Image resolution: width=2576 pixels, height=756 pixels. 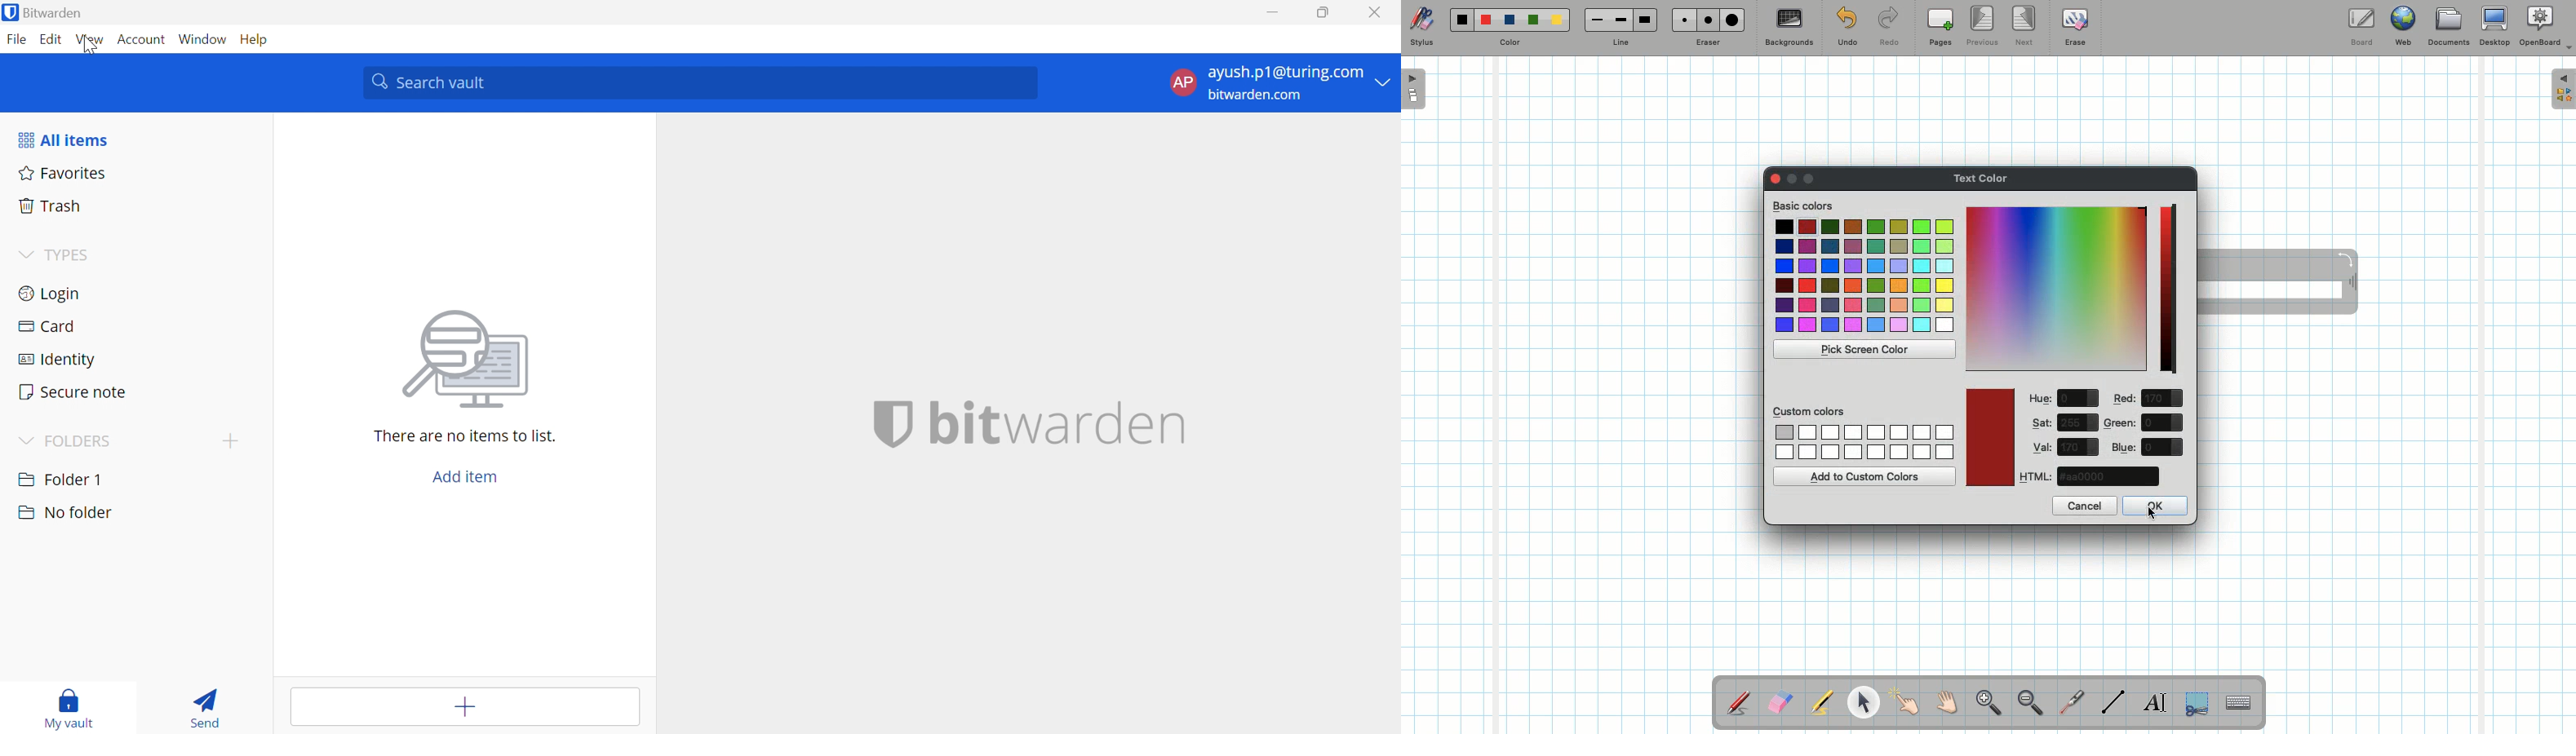 I want to click on Search vault, so click(x=699, y=83).